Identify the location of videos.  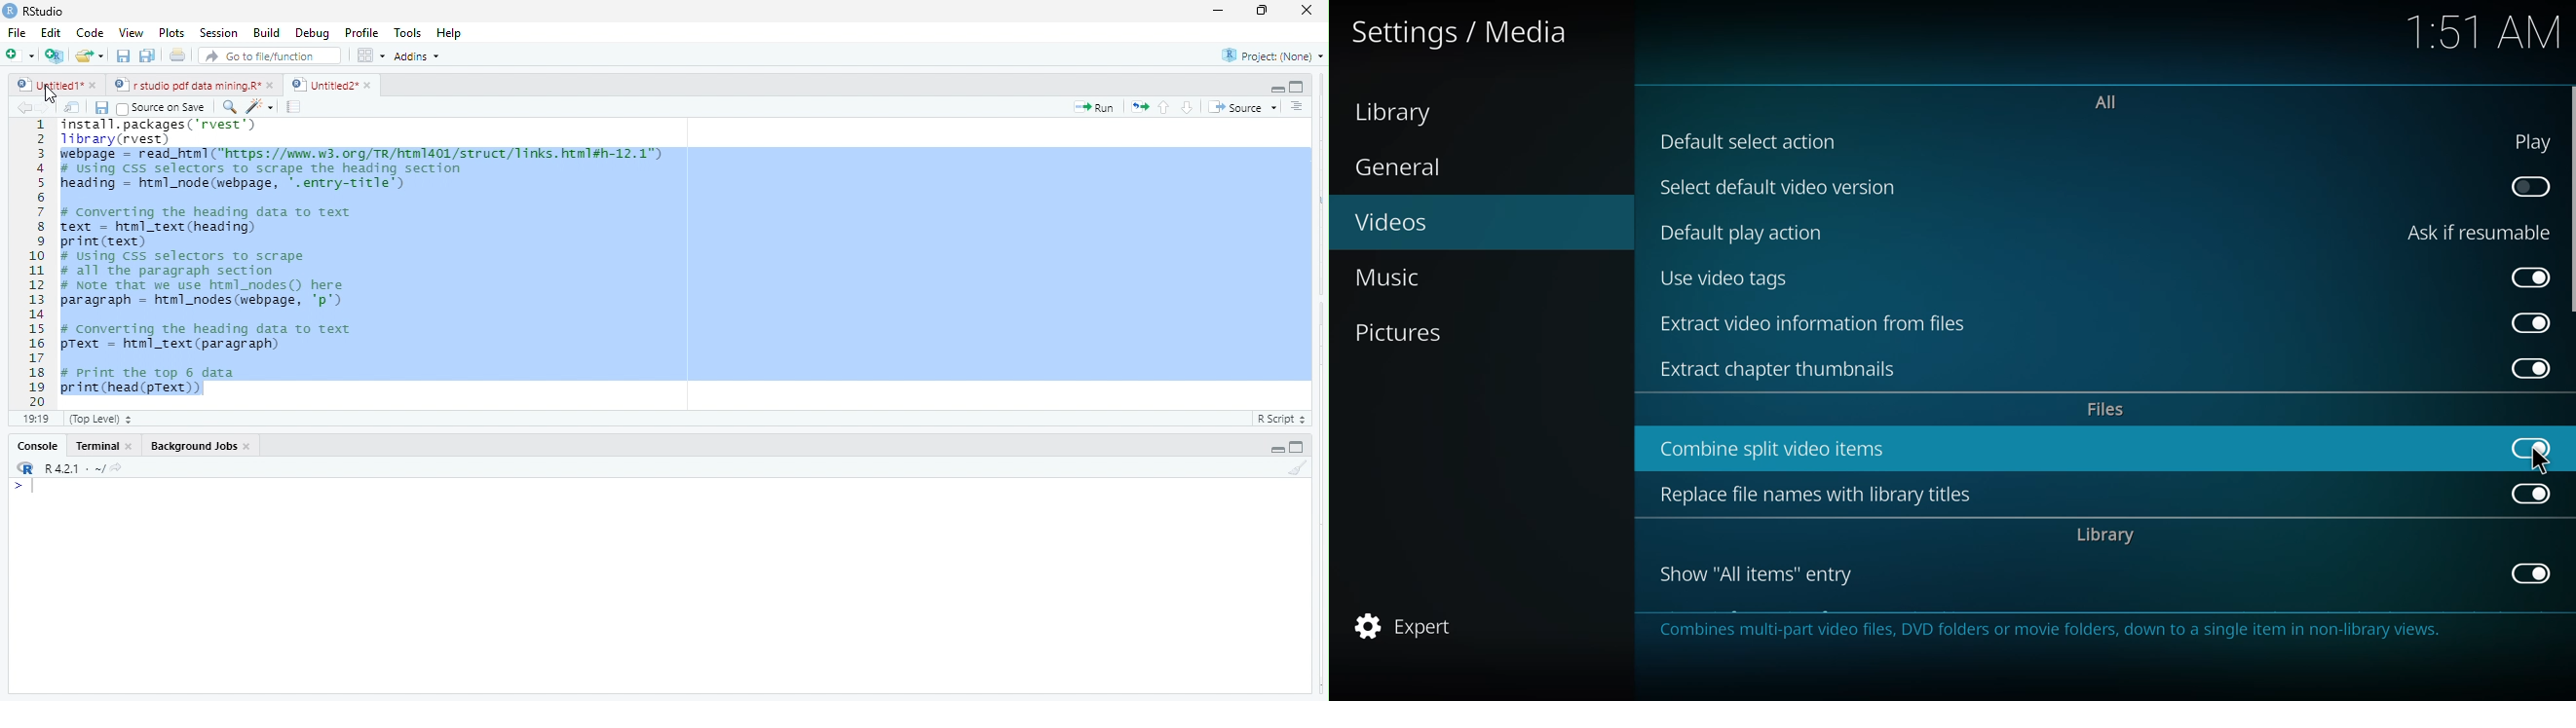
(1404, 219).